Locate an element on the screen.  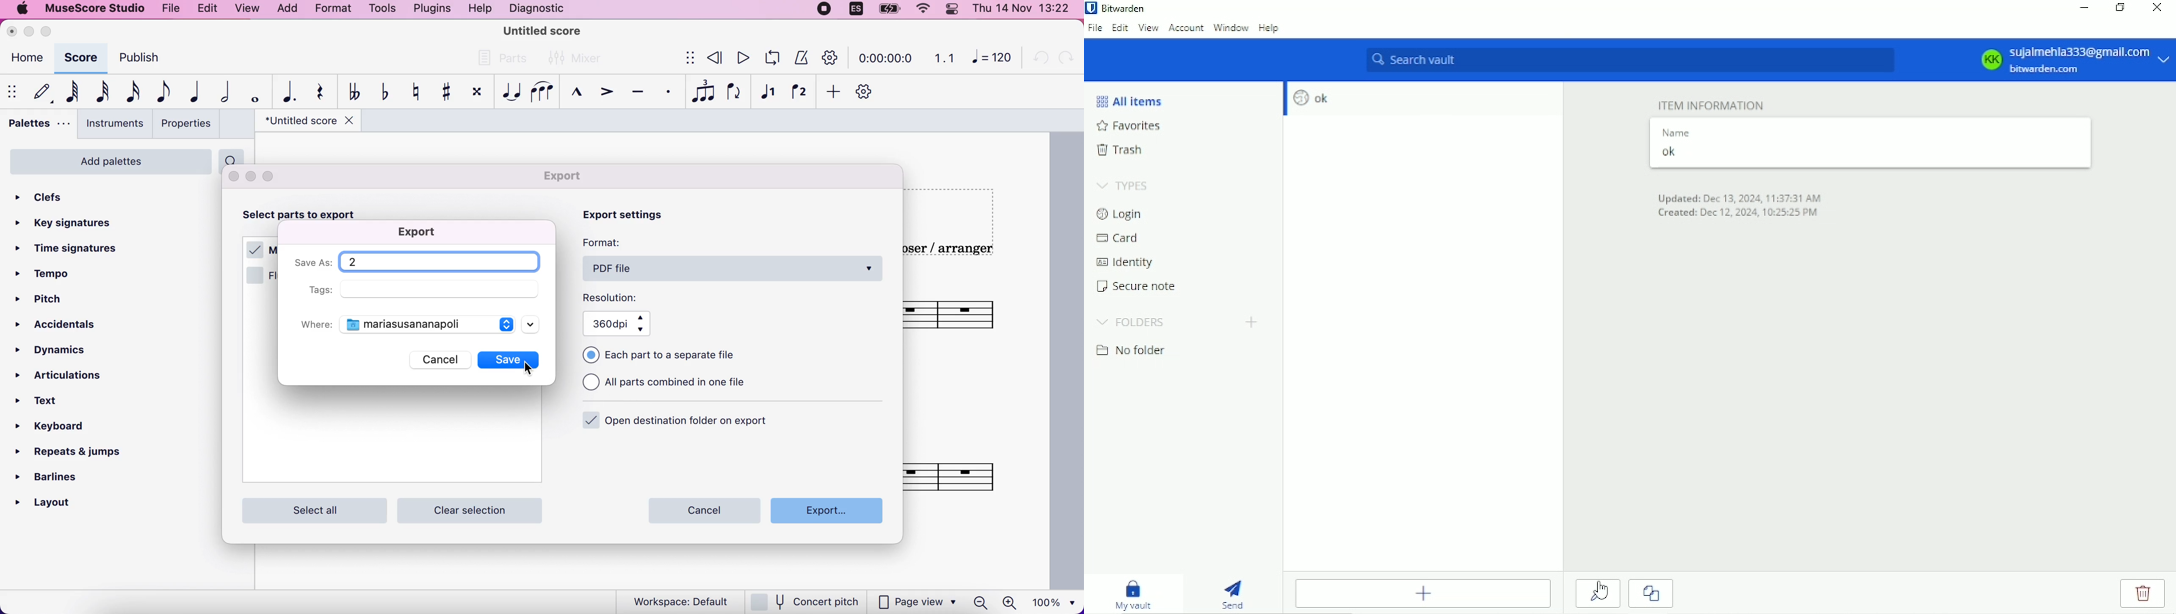
Types is located at coordinates (1125, 183).